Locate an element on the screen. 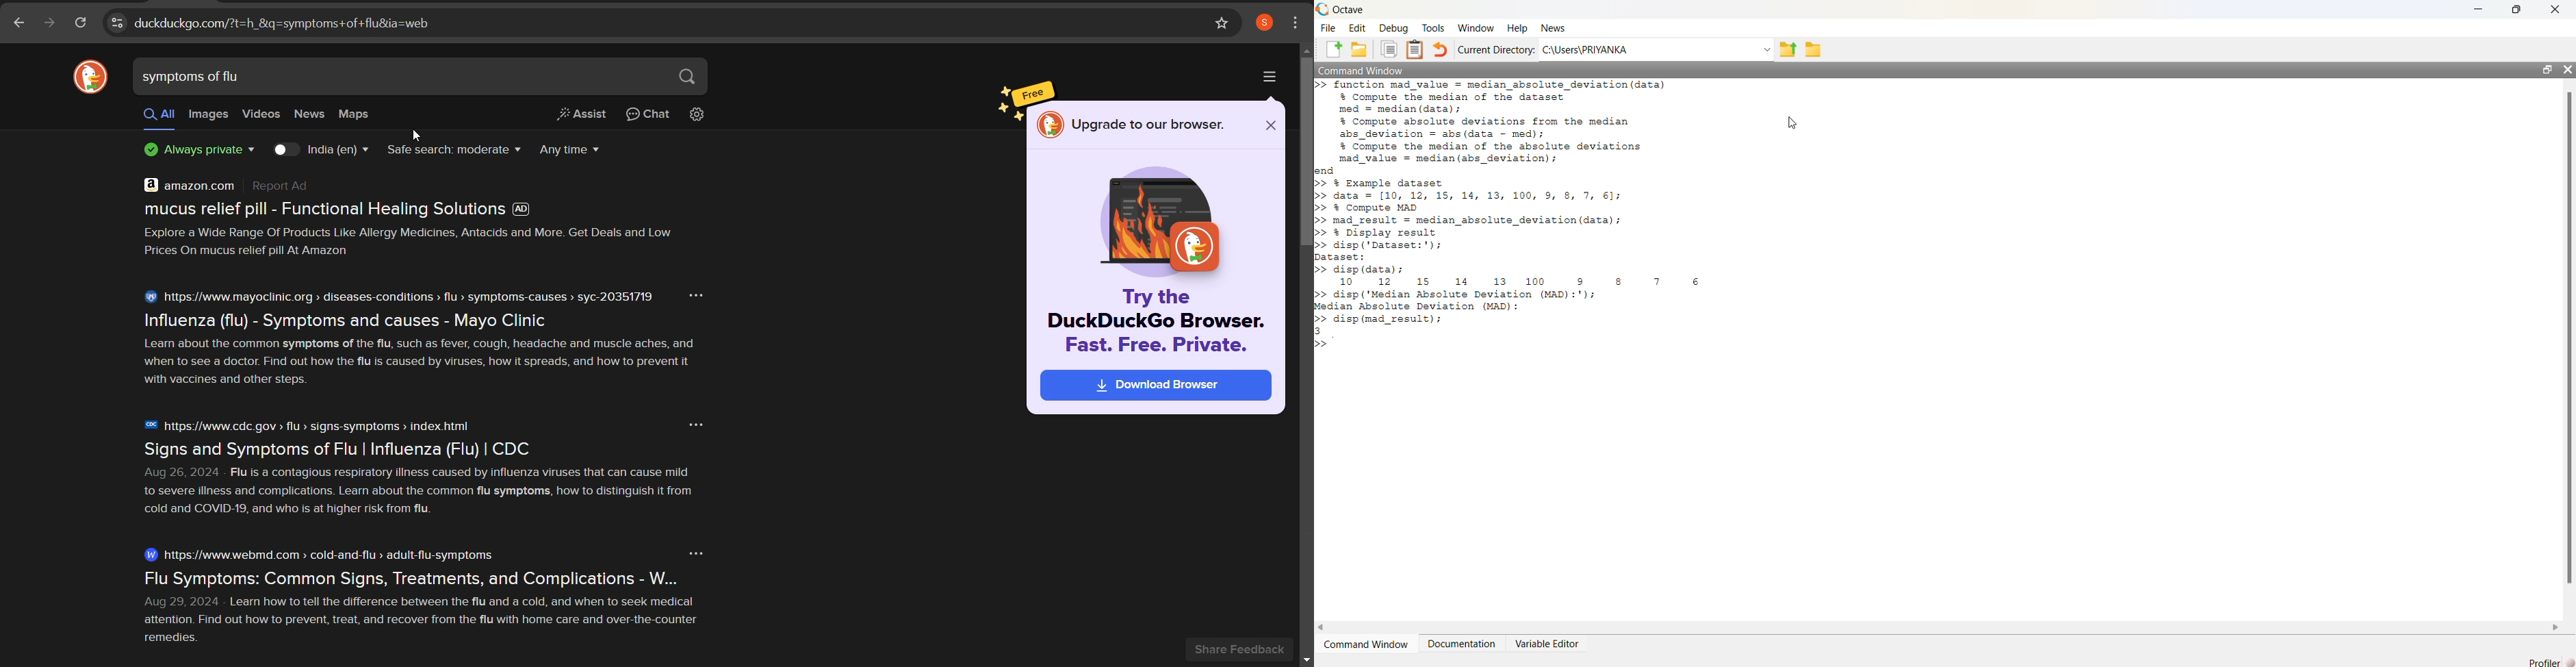 The height and width of the screenshot is (672, 2576). maps is located at coordinates (361, 116).